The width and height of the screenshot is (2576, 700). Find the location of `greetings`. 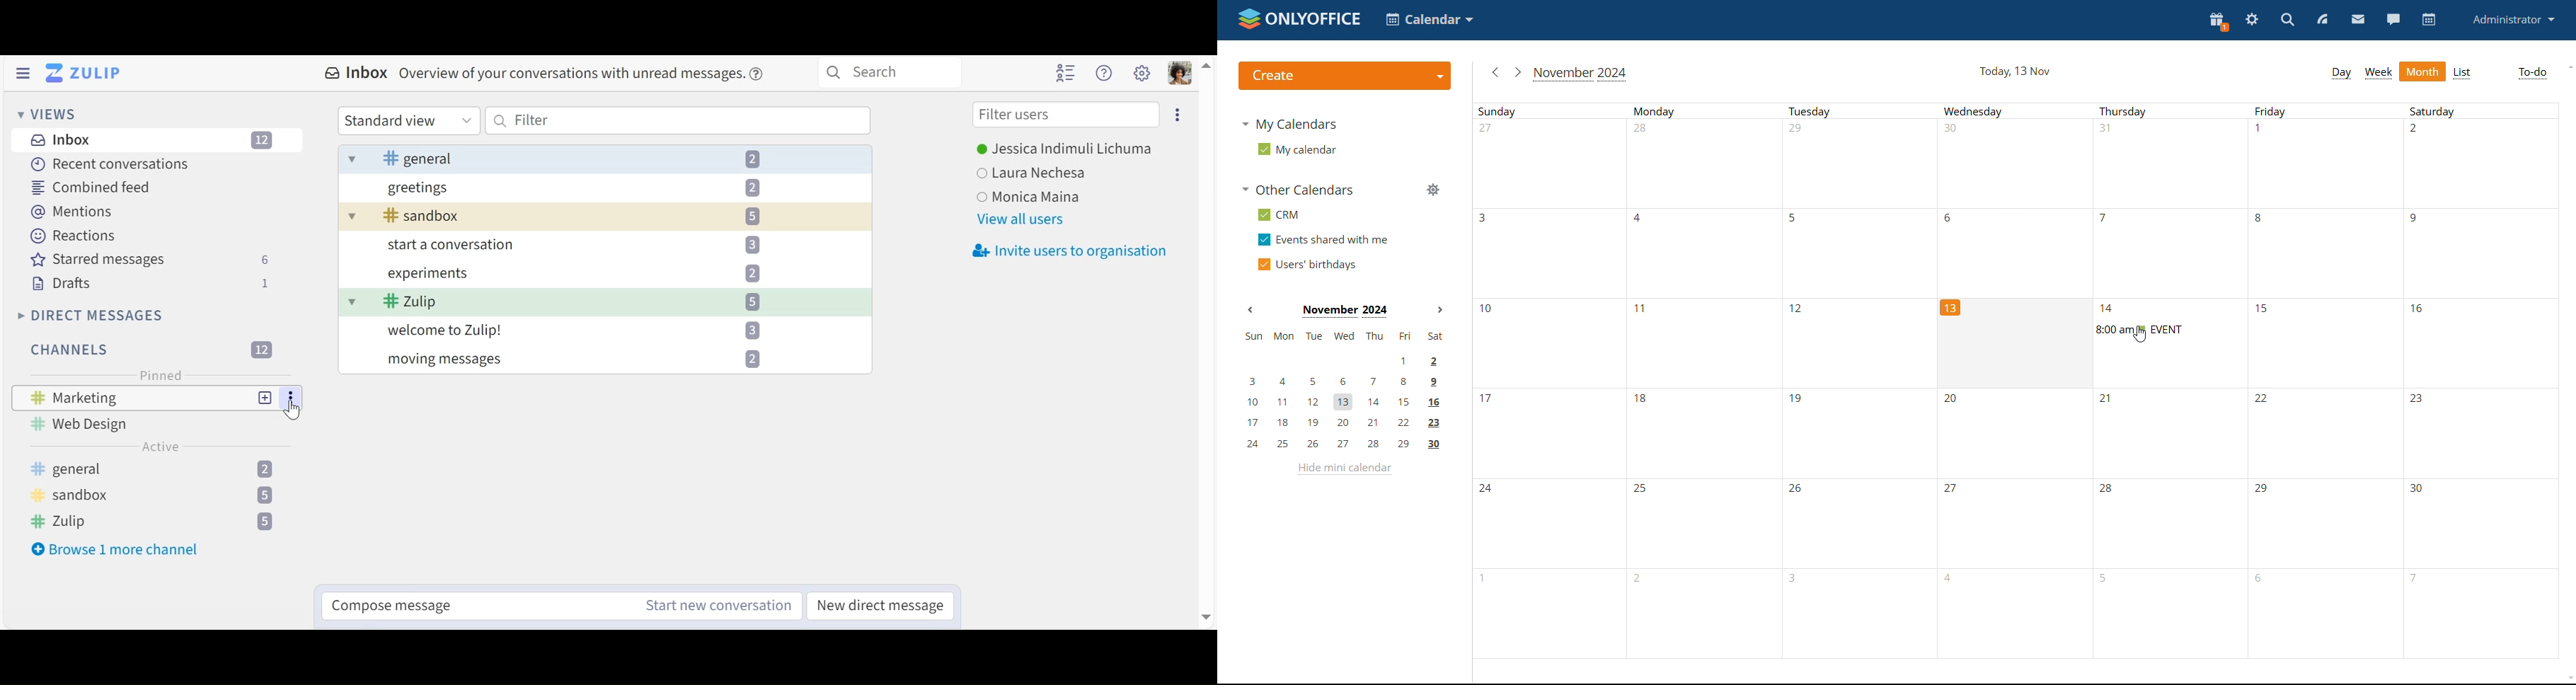

greetings is located at coordinates (589, 191).